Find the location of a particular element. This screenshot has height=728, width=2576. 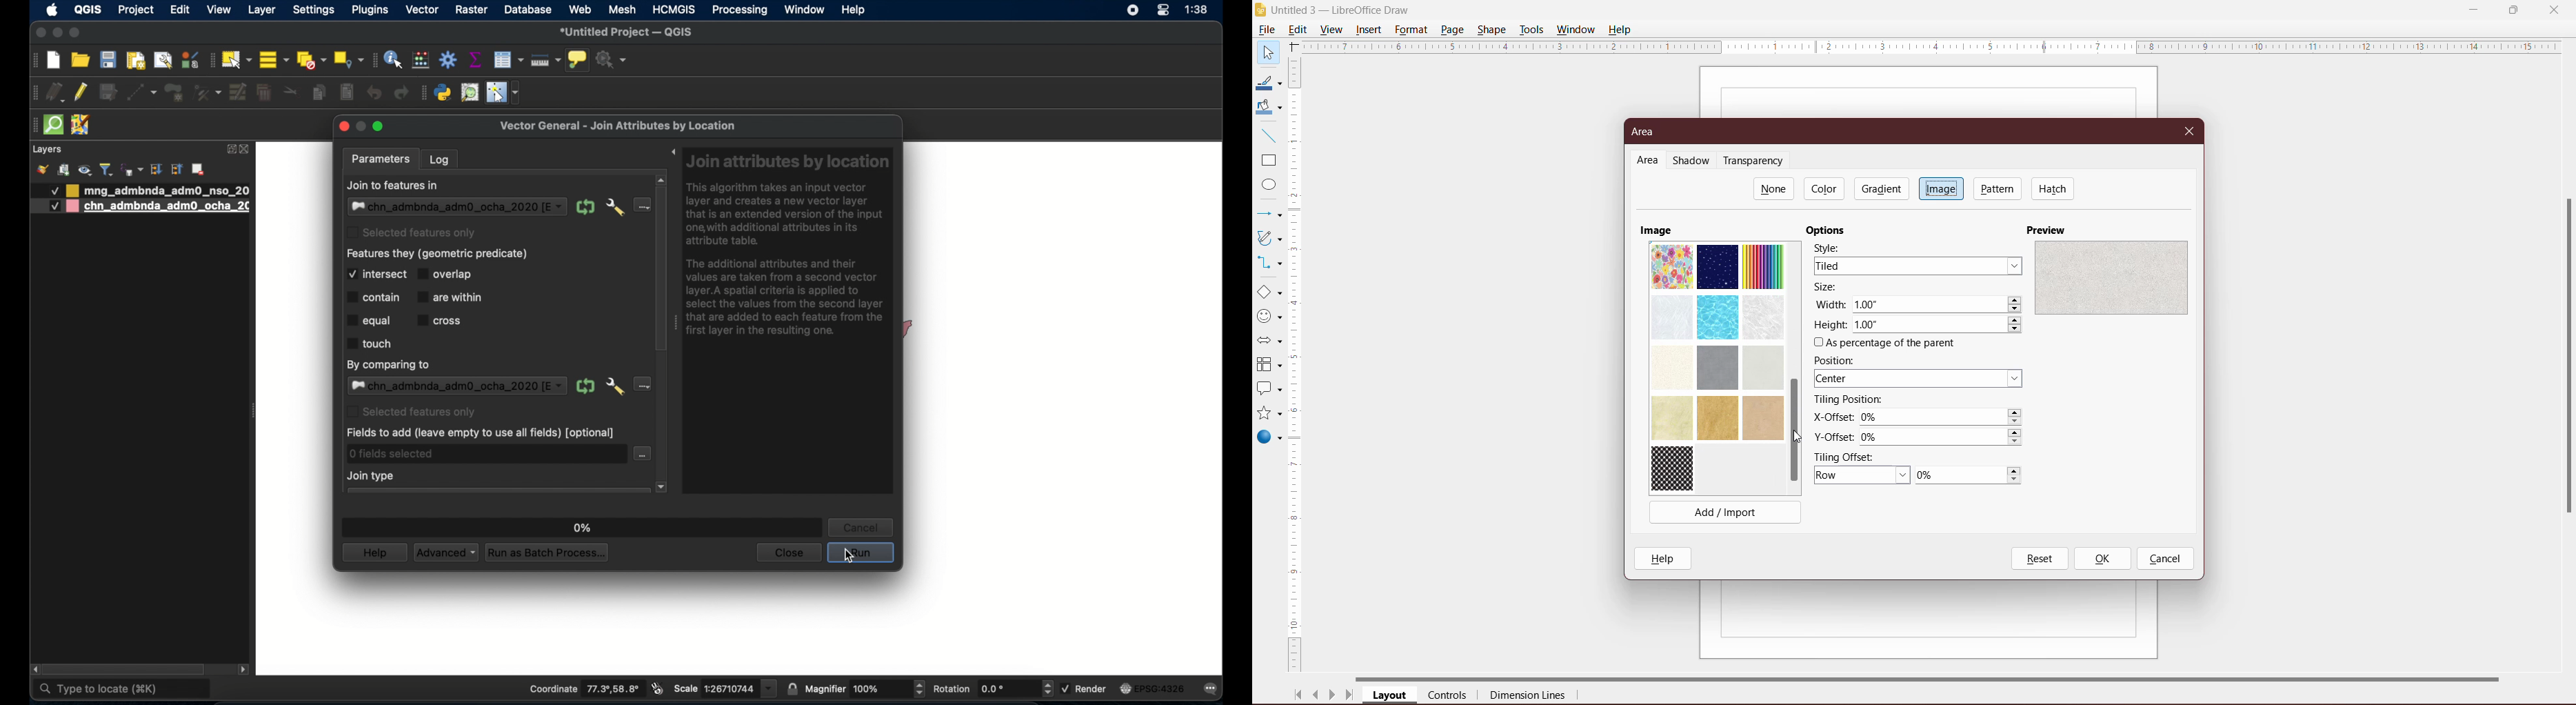

help is located at coordinates (374, 552).